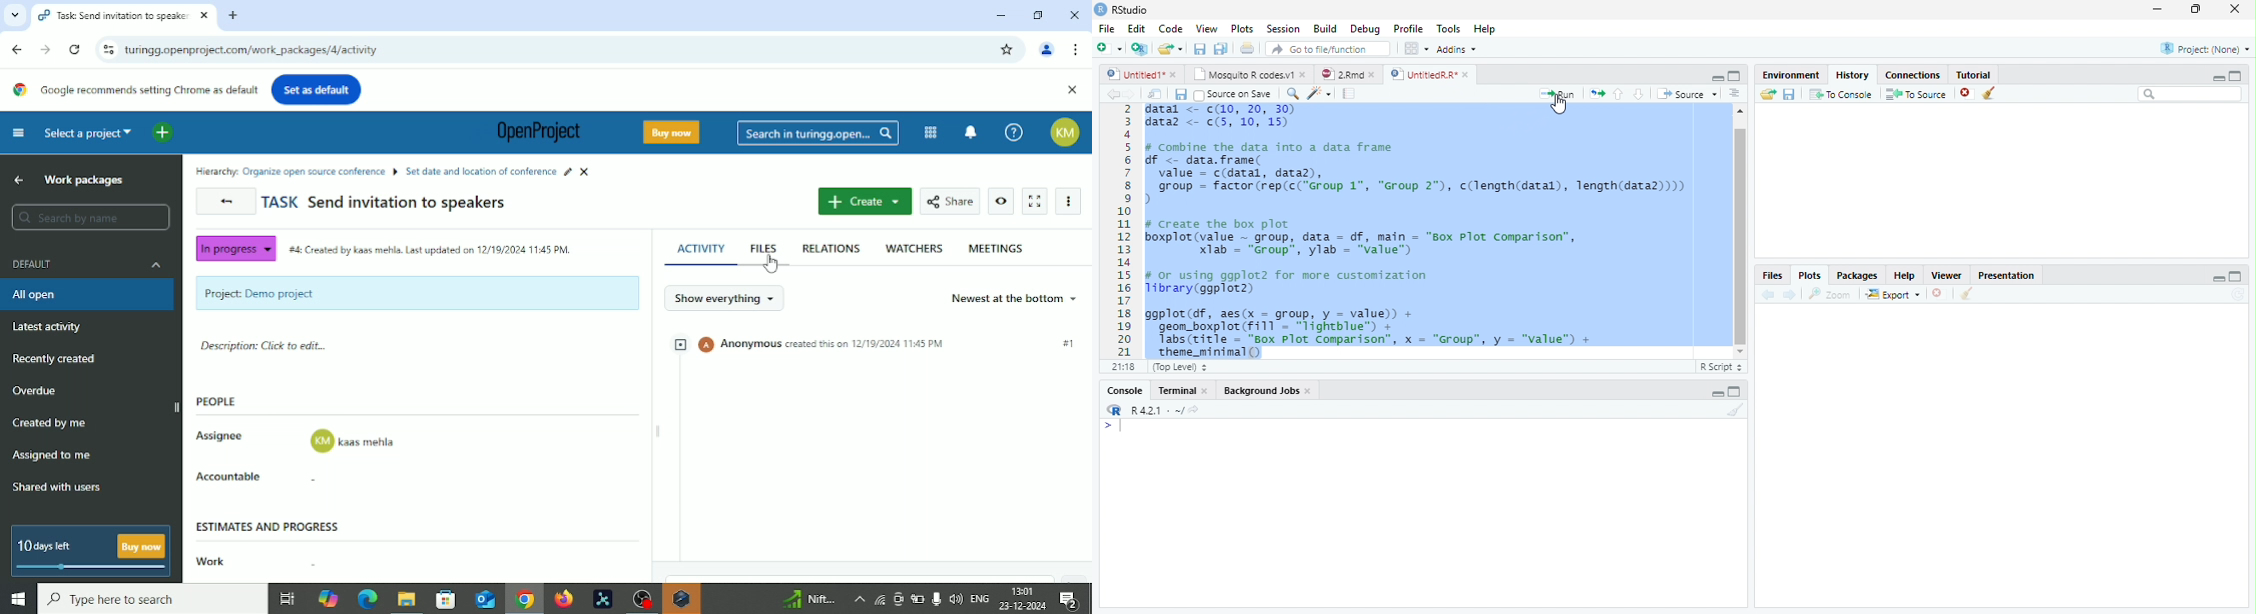 This screenshot has height=616, width=2268. What do you see at coordinates (1178, 368) in the screenshot?
I see `(Top Level)` at bounding box center [1178, 368].